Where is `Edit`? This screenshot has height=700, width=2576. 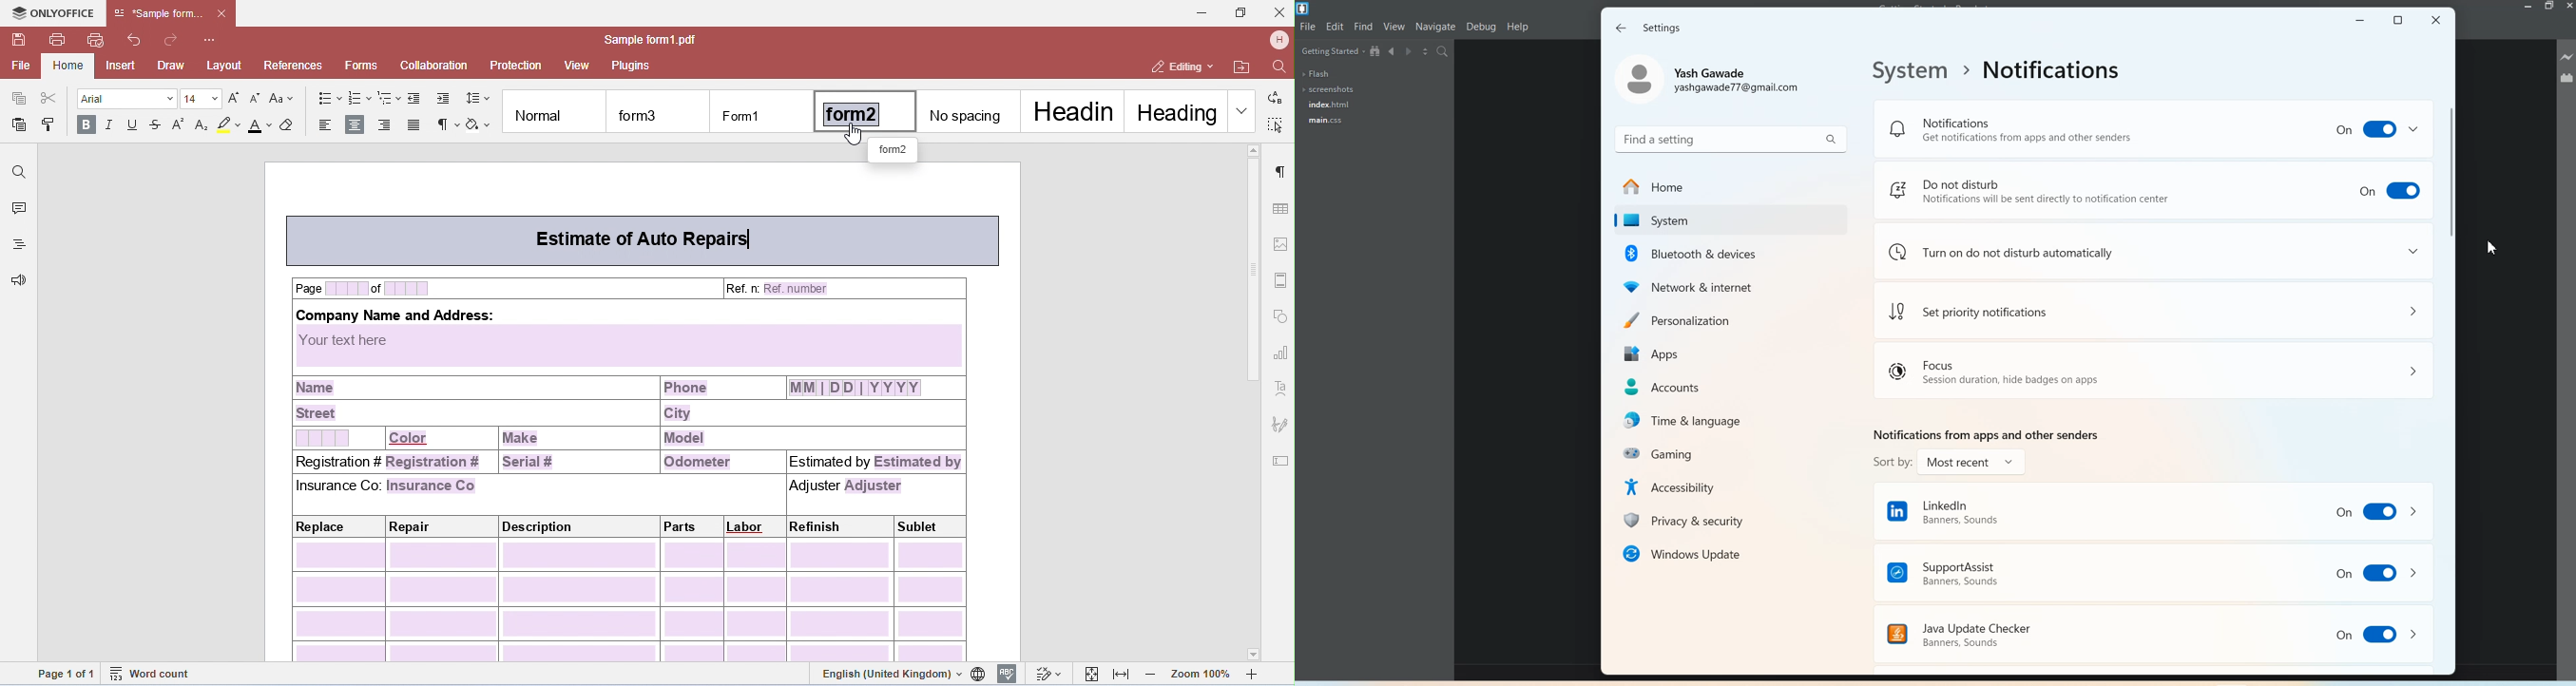
Edit is located at coordinates (1335, 27).